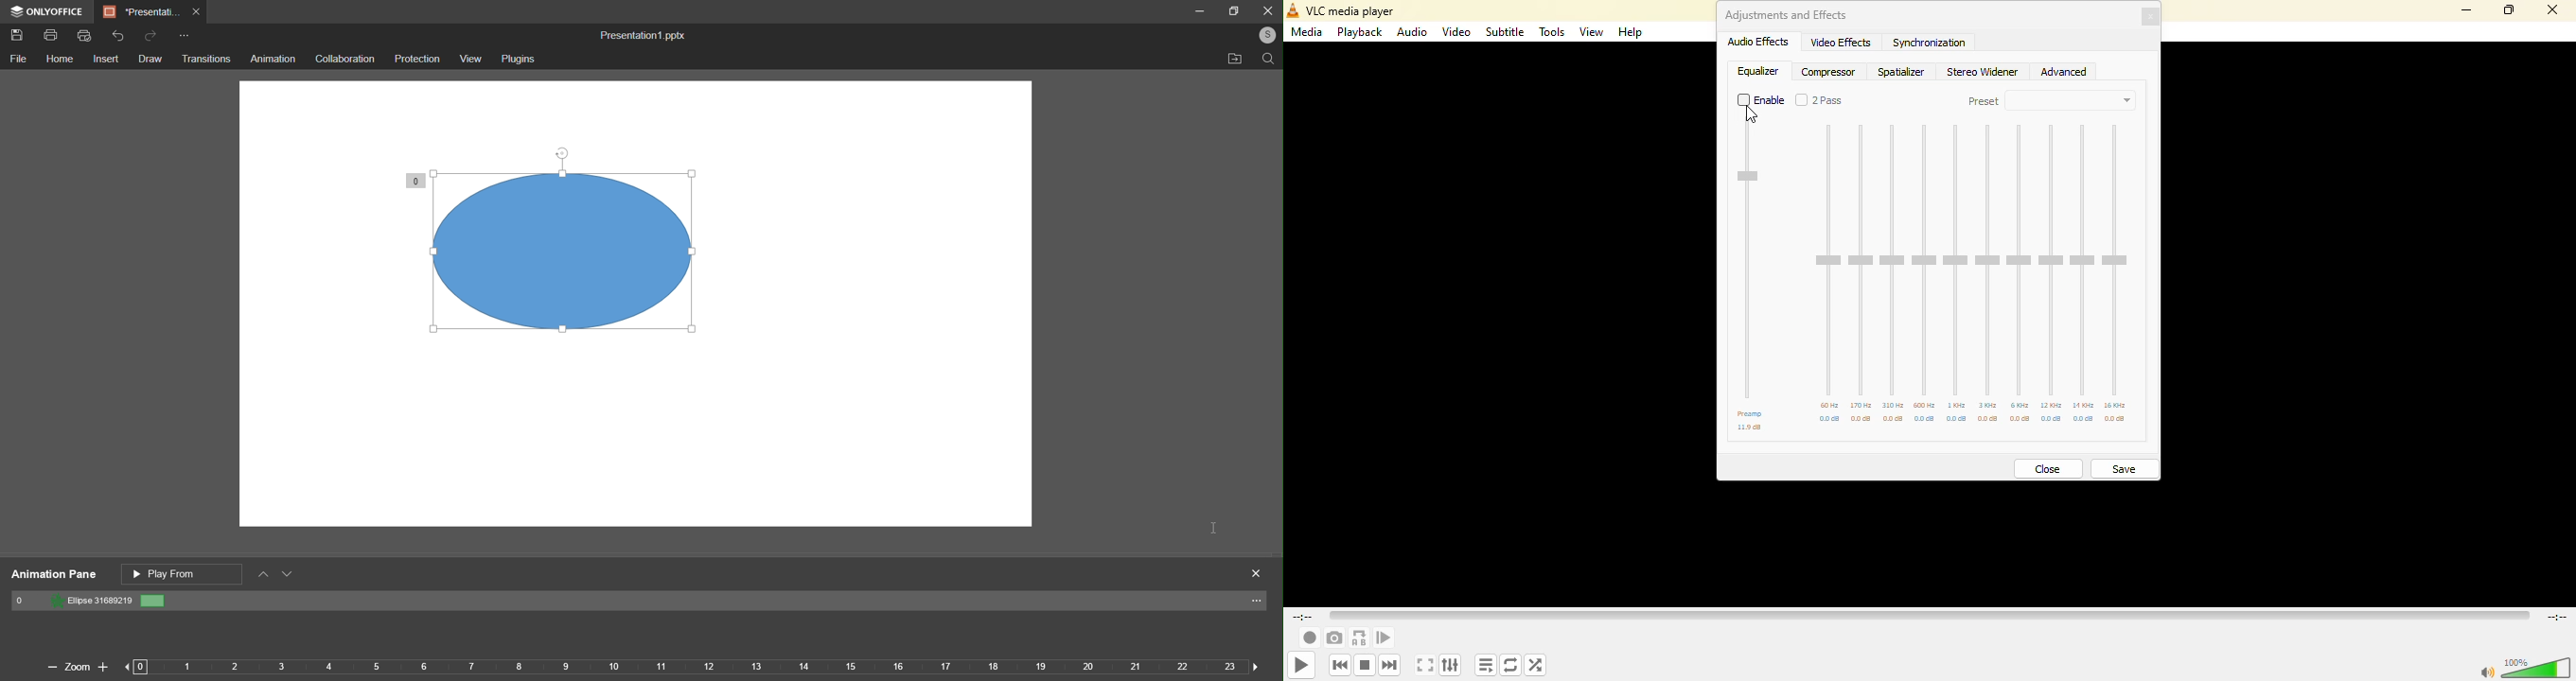  Describe the element at coordinates (1749, 428) in the screenshot. I see `db` at that location.